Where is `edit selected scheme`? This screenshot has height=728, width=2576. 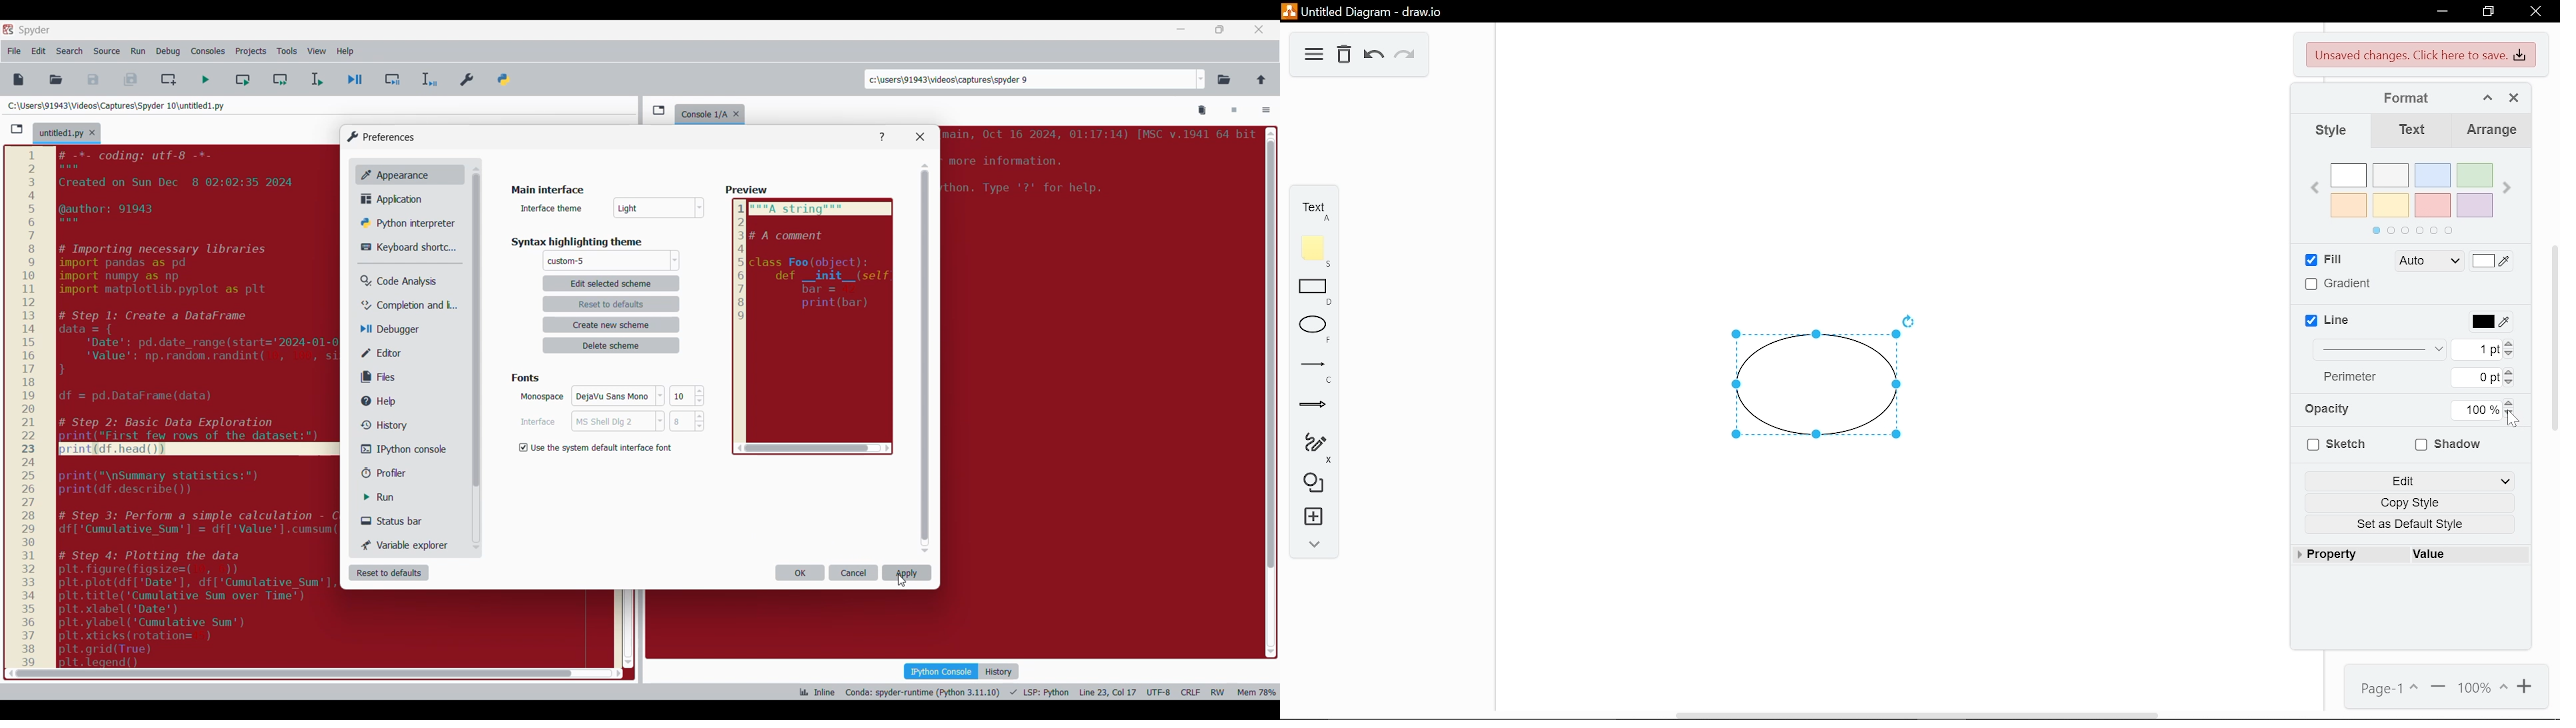
edit selected scheme is located at coordinates (611, 283).